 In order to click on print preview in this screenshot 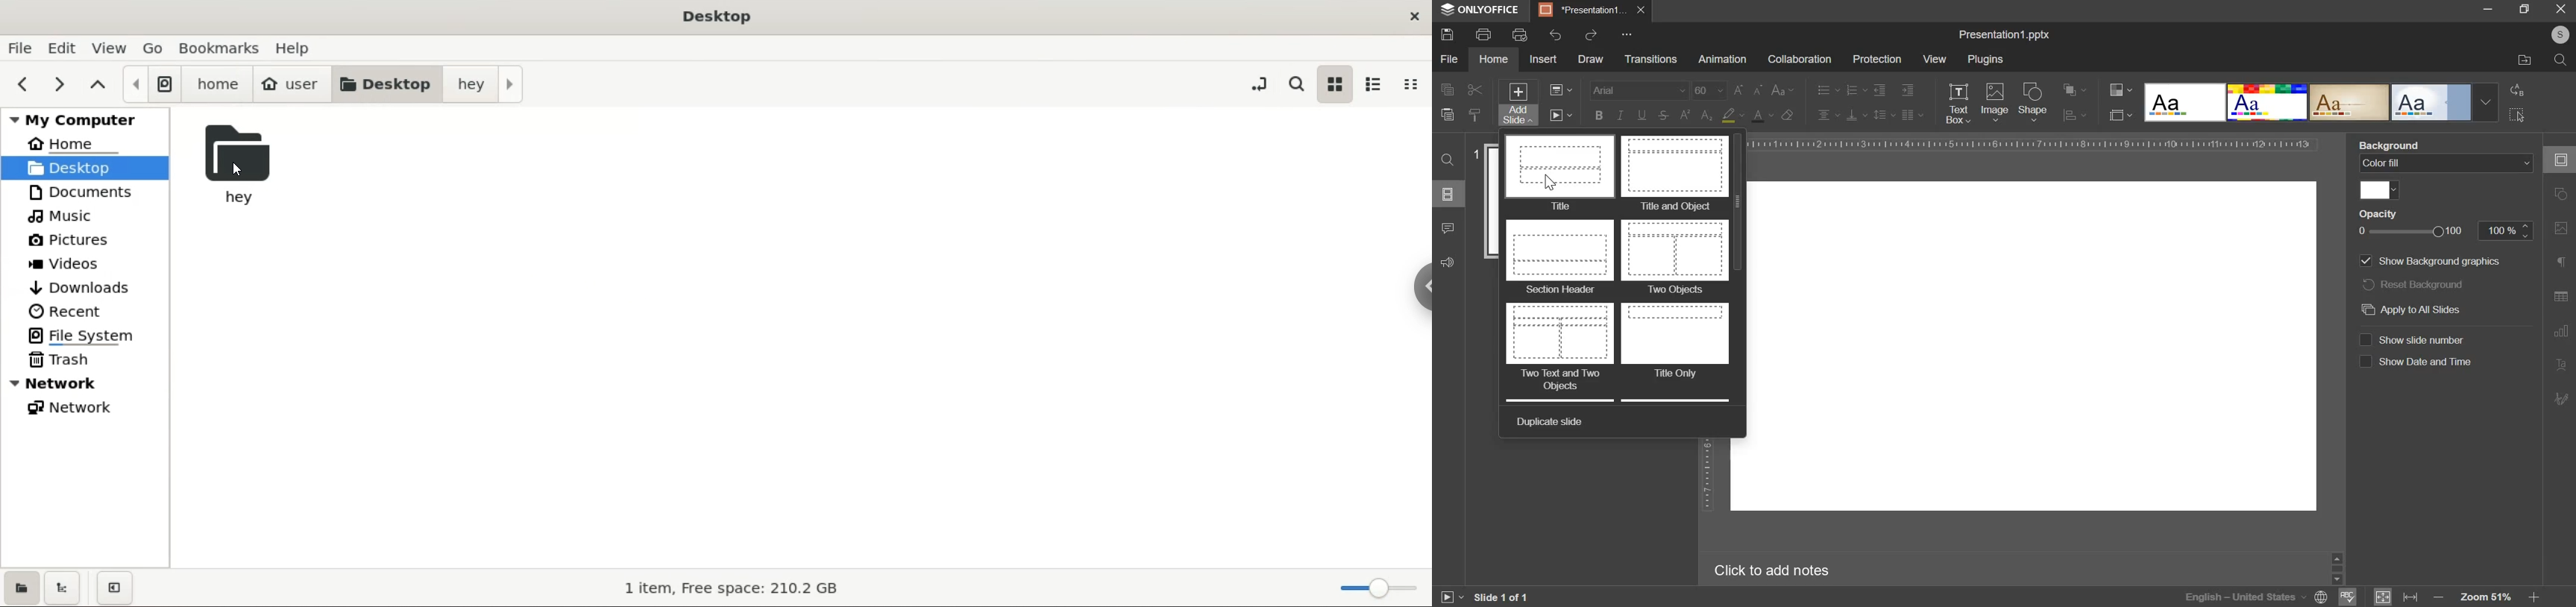, I will do `click(1520, 35)`.